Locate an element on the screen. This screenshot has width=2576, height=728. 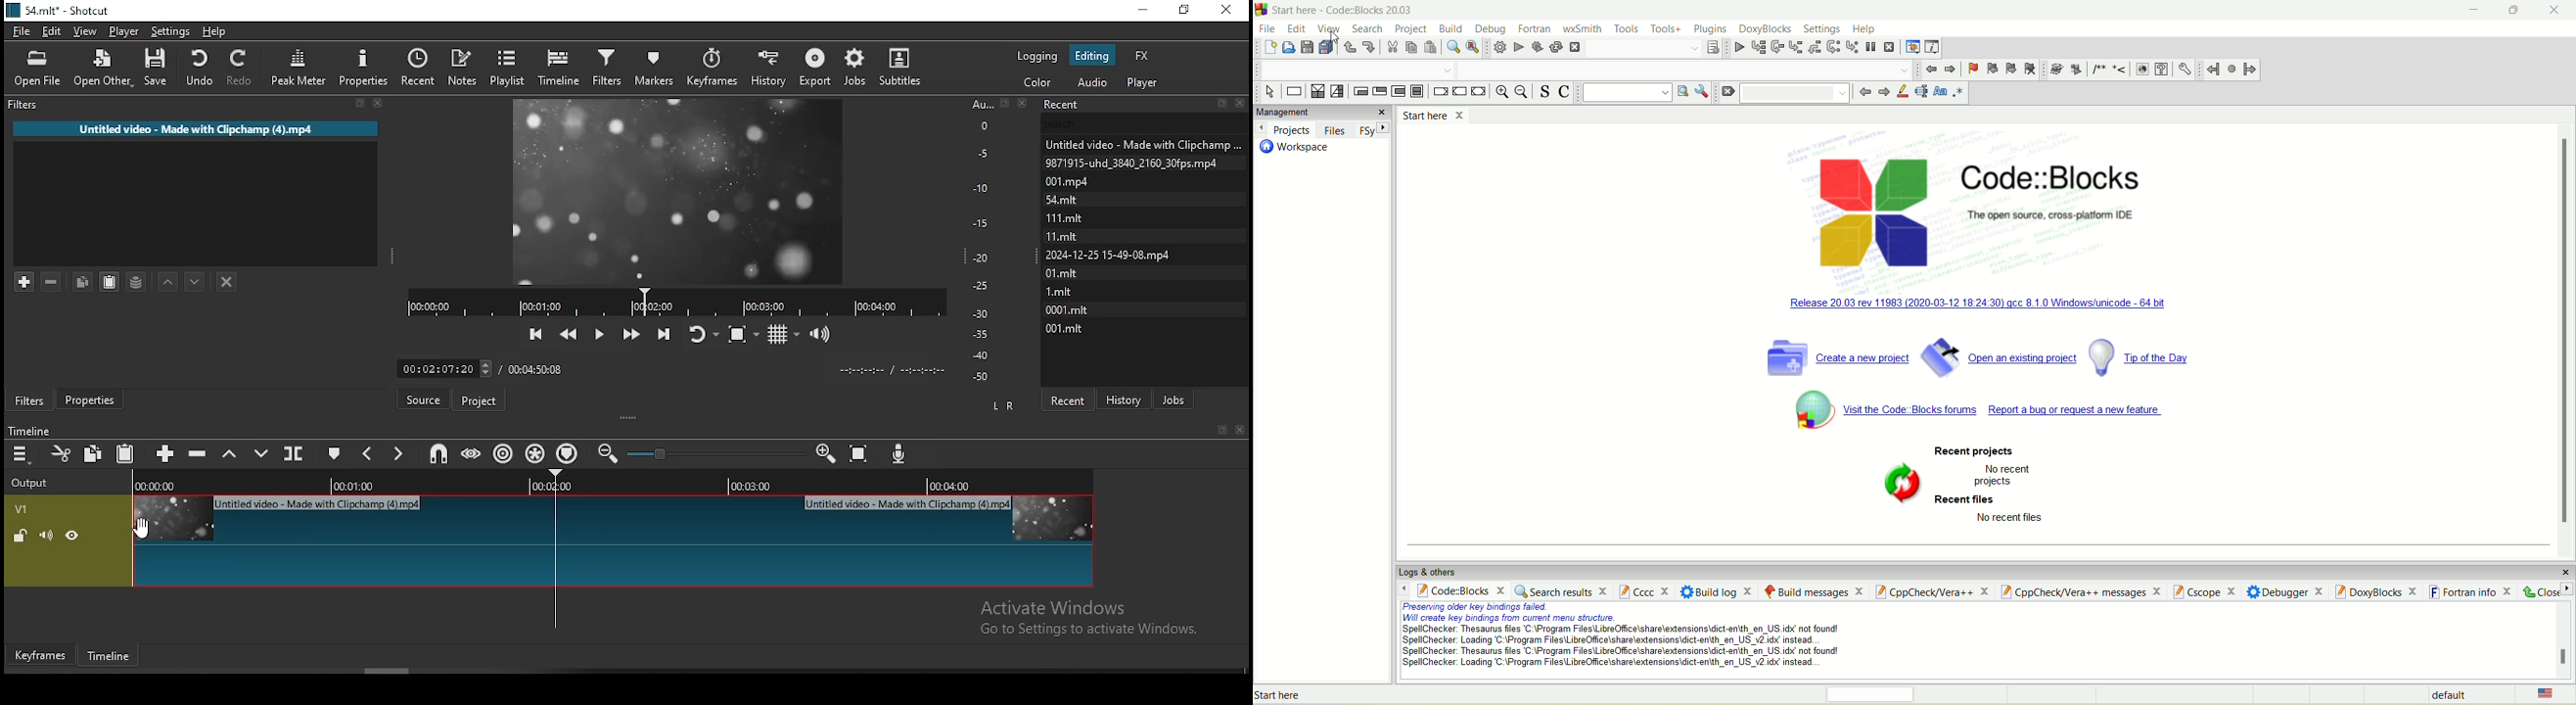
audio is located at coordinates (1093, 81).